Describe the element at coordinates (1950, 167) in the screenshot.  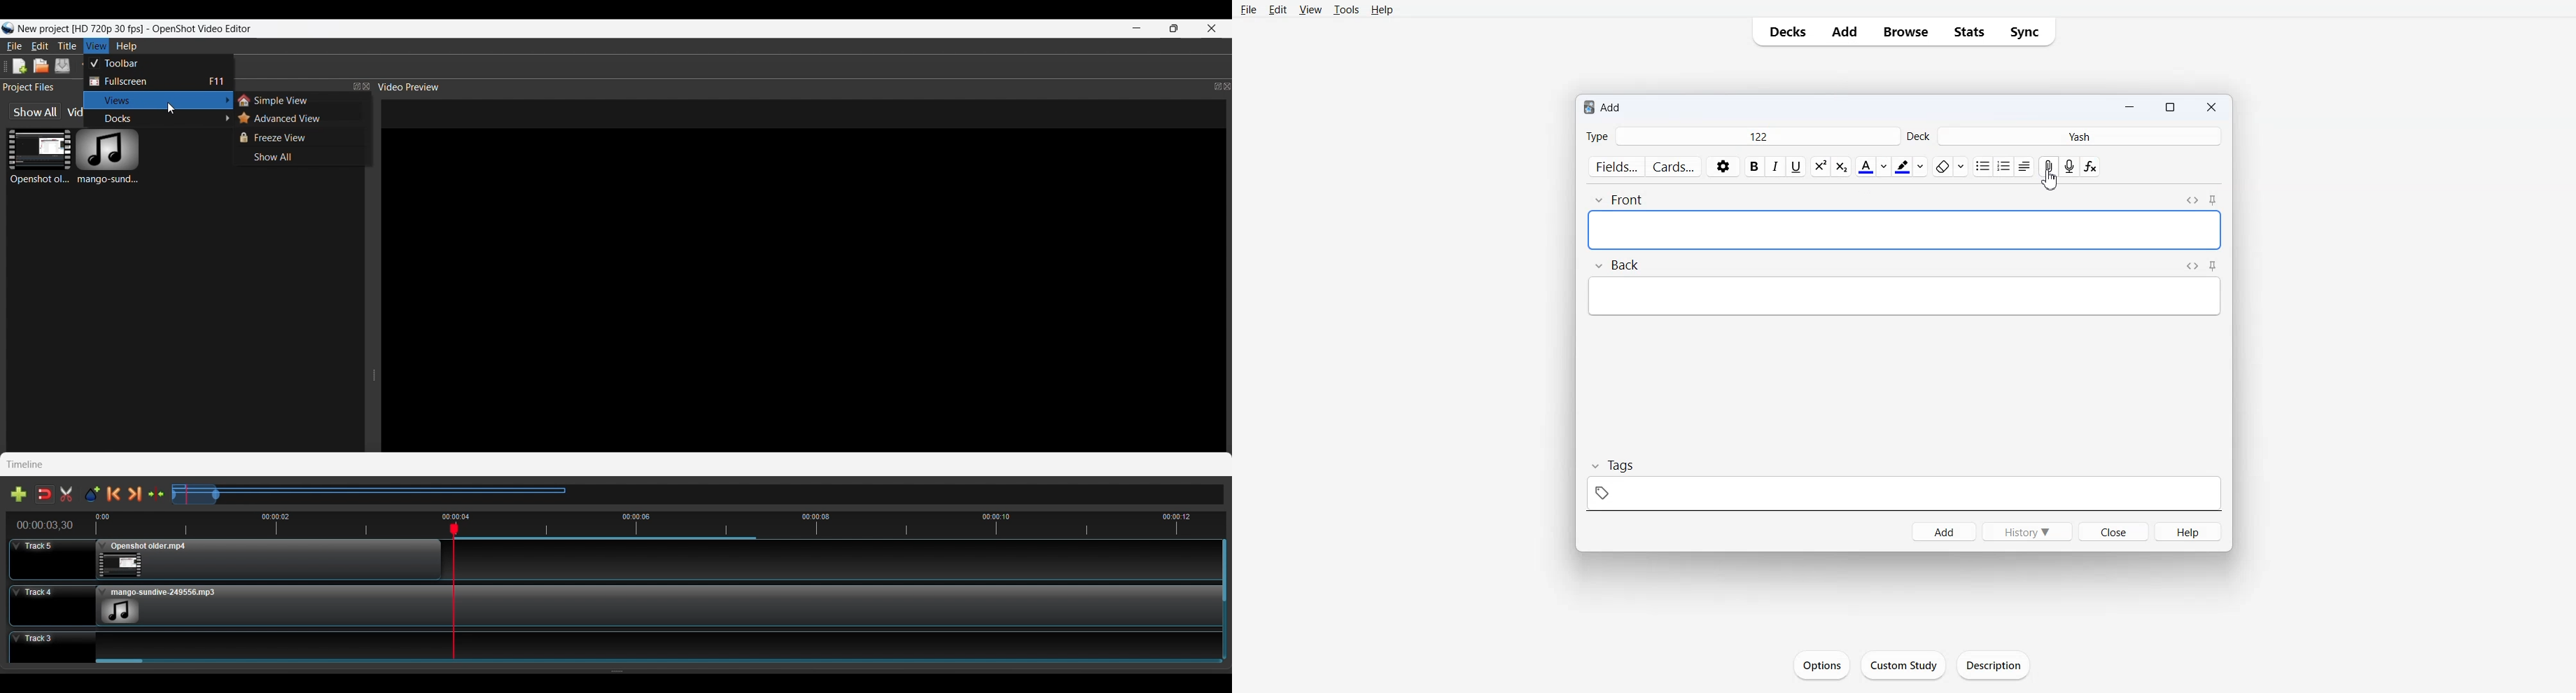
I see `Erase` at that location.